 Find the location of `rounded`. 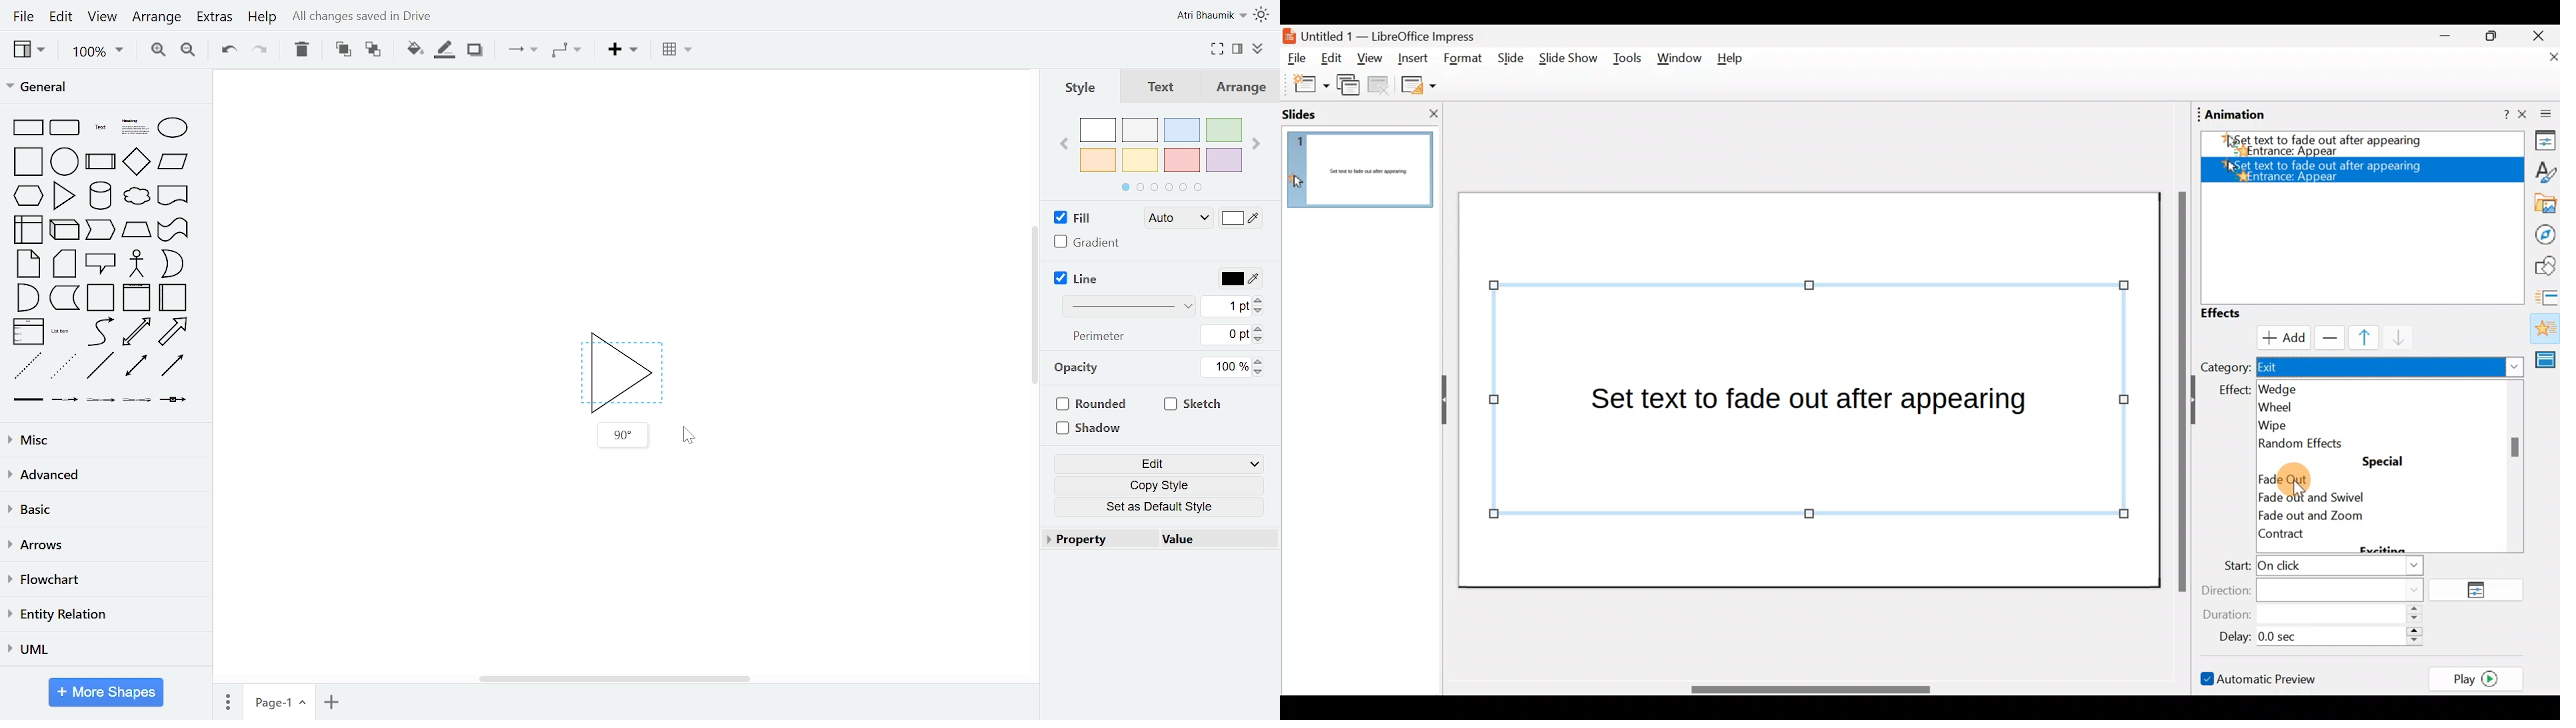

rounded is located at coordinates (1094, 403).